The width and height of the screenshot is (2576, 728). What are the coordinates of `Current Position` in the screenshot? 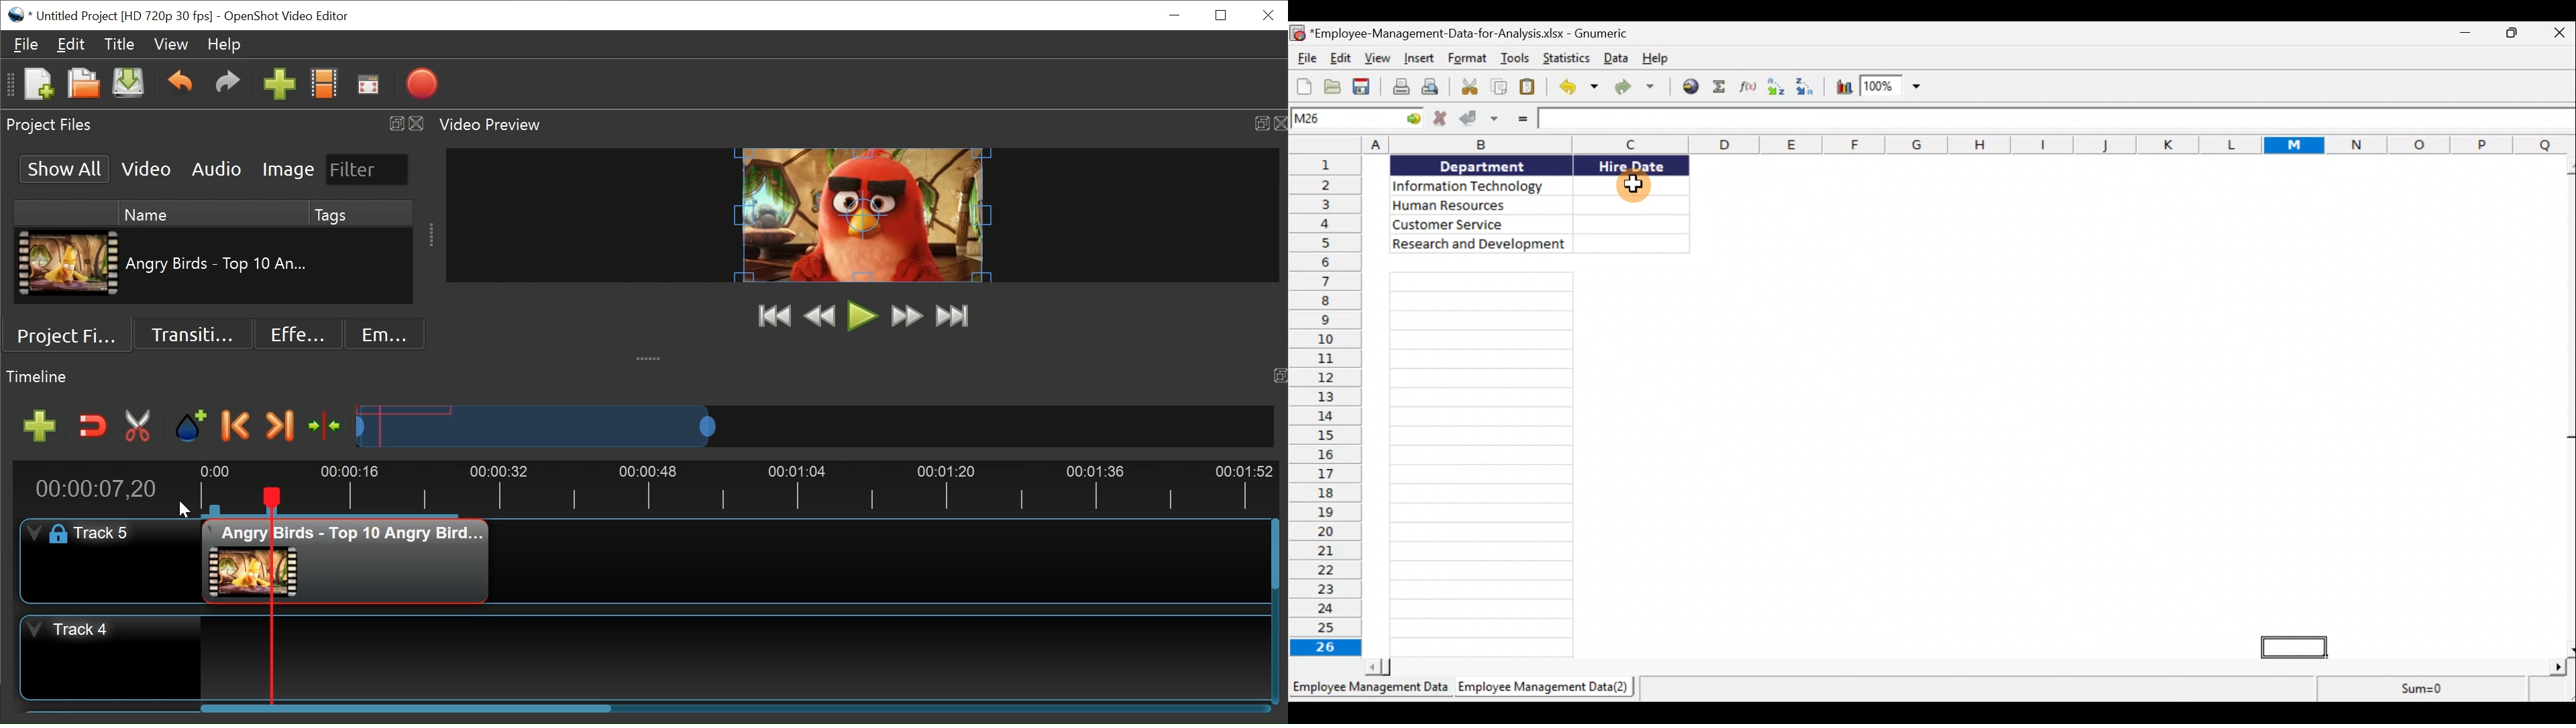 It's located at (99, 488).